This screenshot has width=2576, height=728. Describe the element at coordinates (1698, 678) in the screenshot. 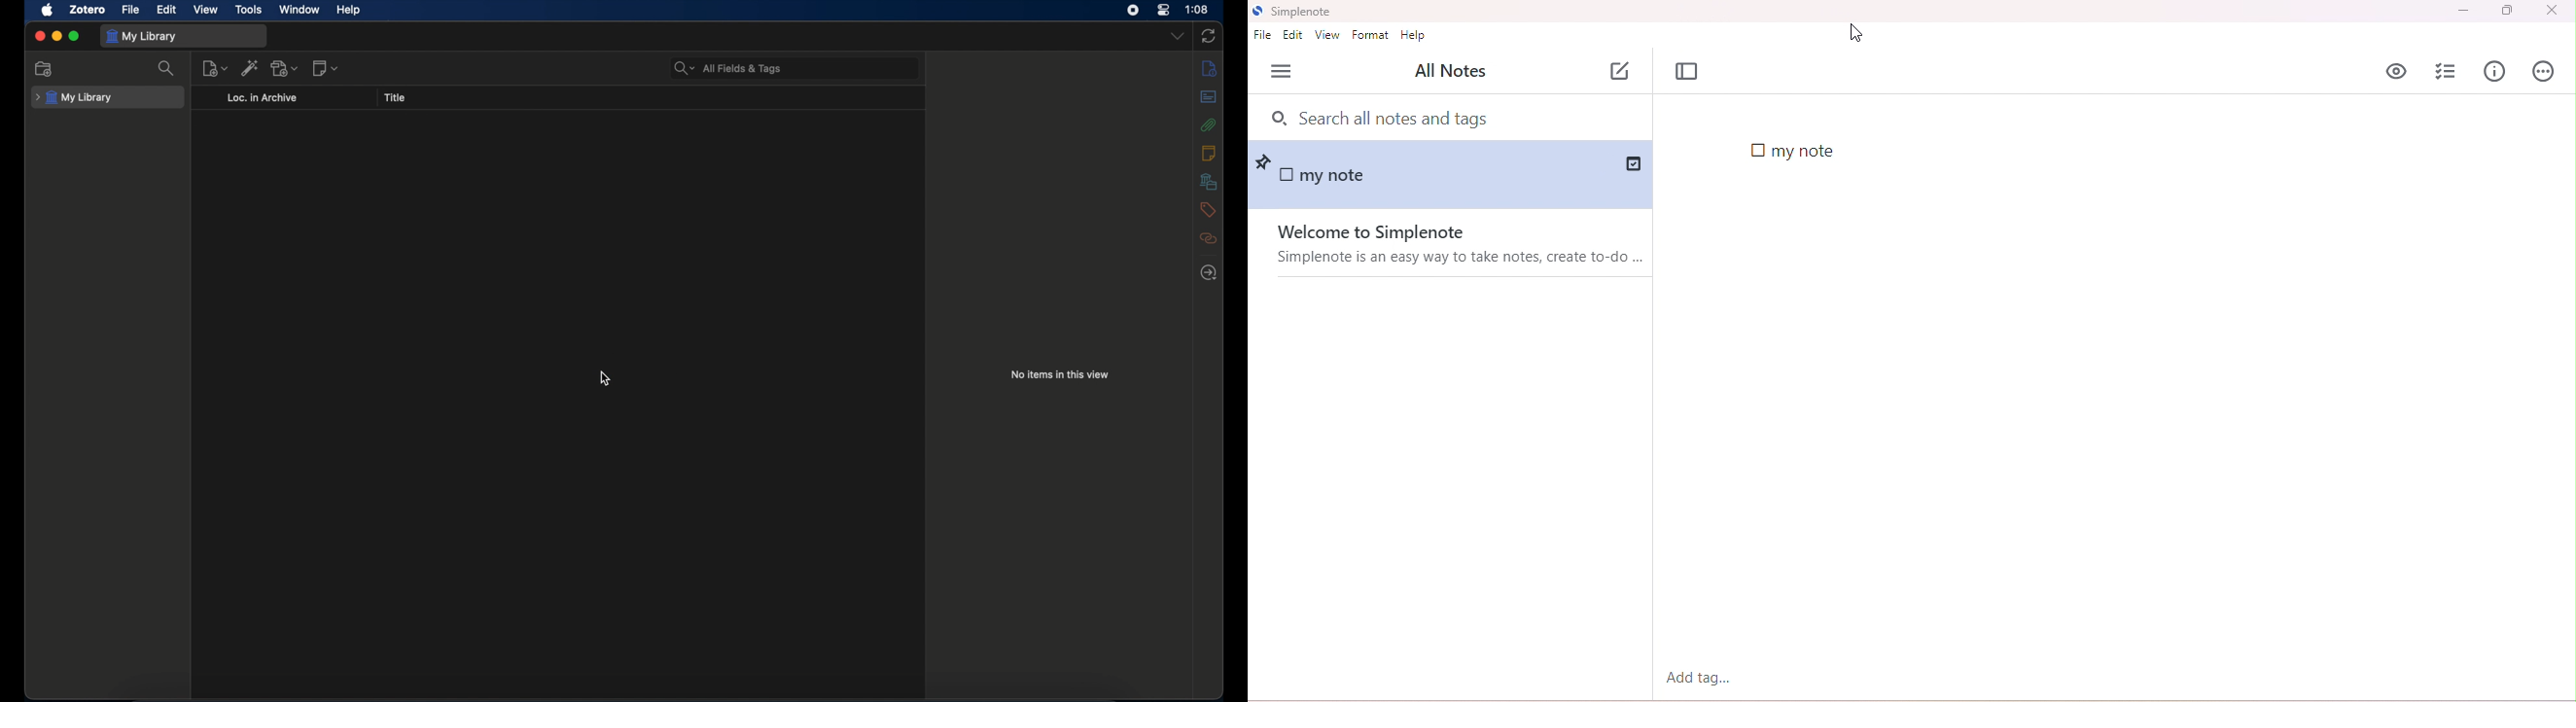

I see `add tag` at that location.